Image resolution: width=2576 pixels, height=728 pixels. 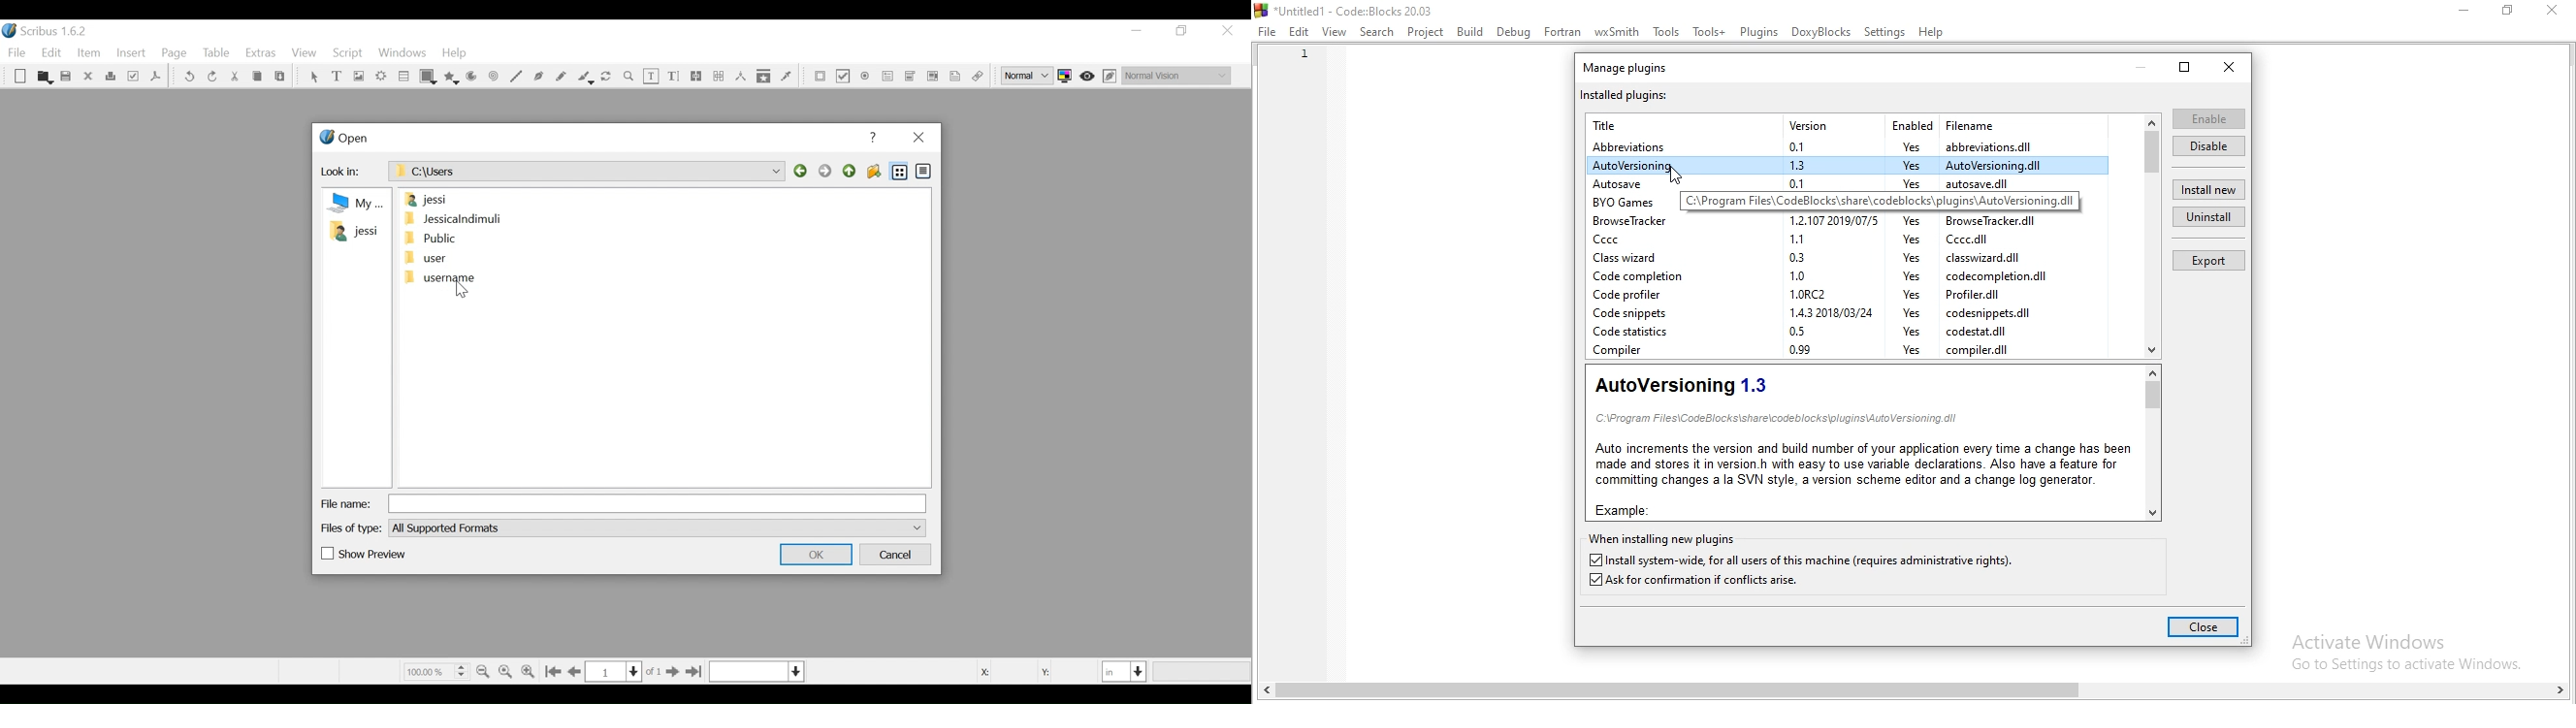 I want to click on Go to the last page, so click(x=694, y=672).